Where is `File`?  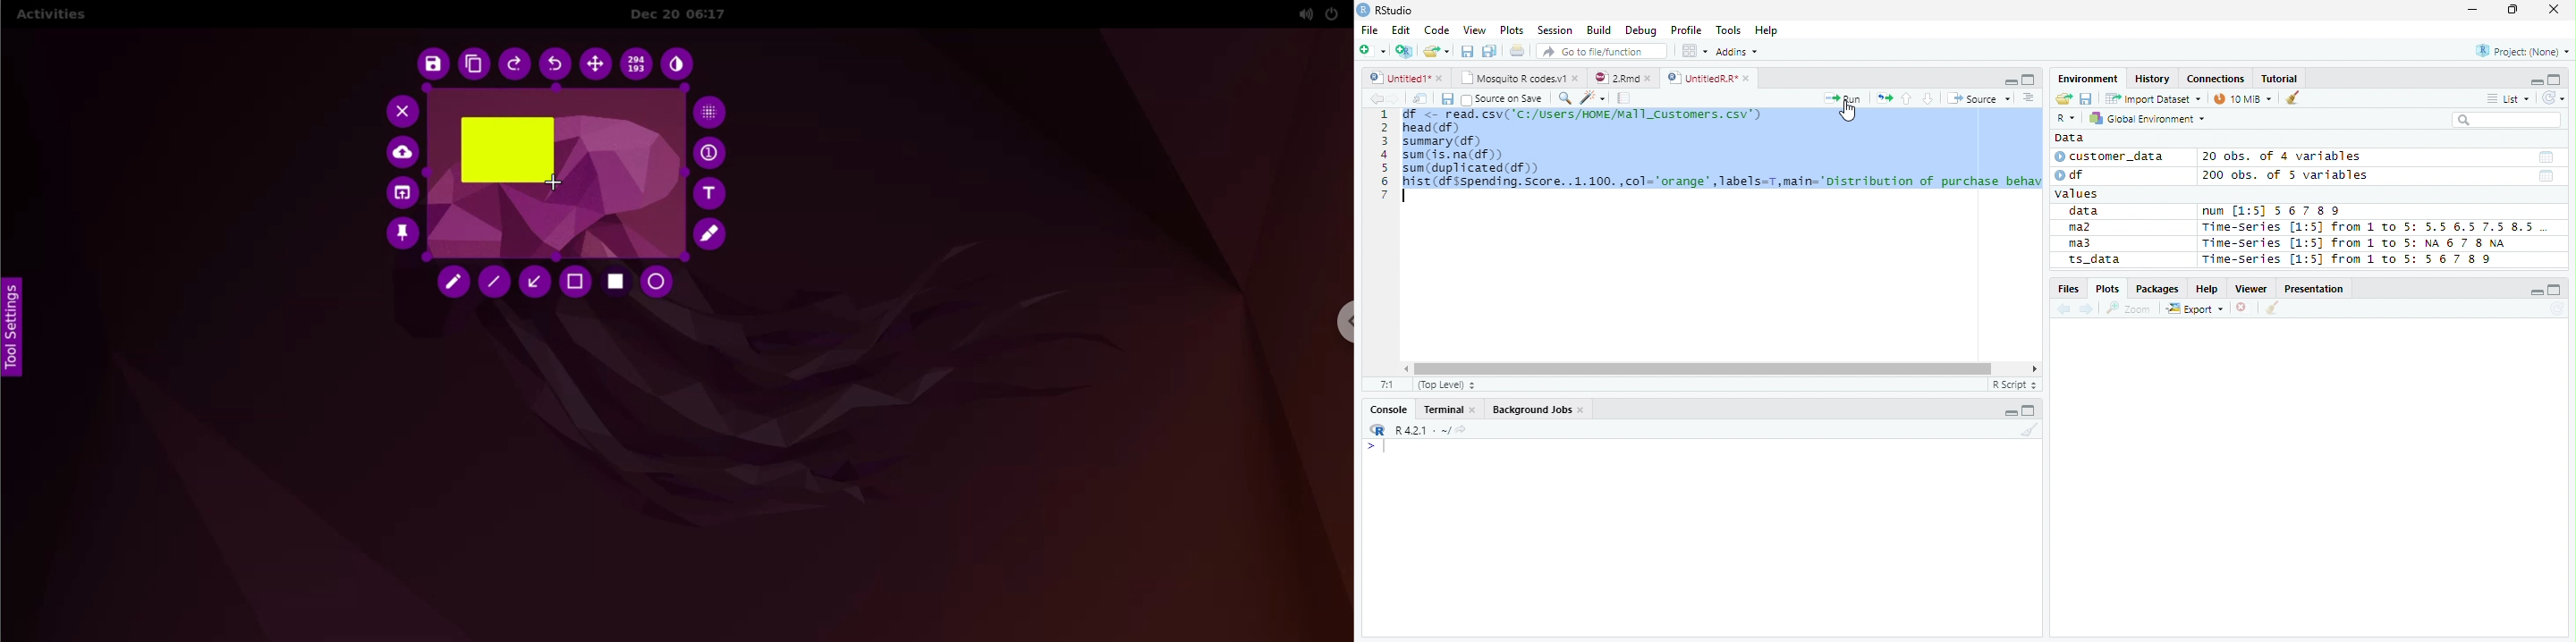 File is located at coordinates (1368, 30).